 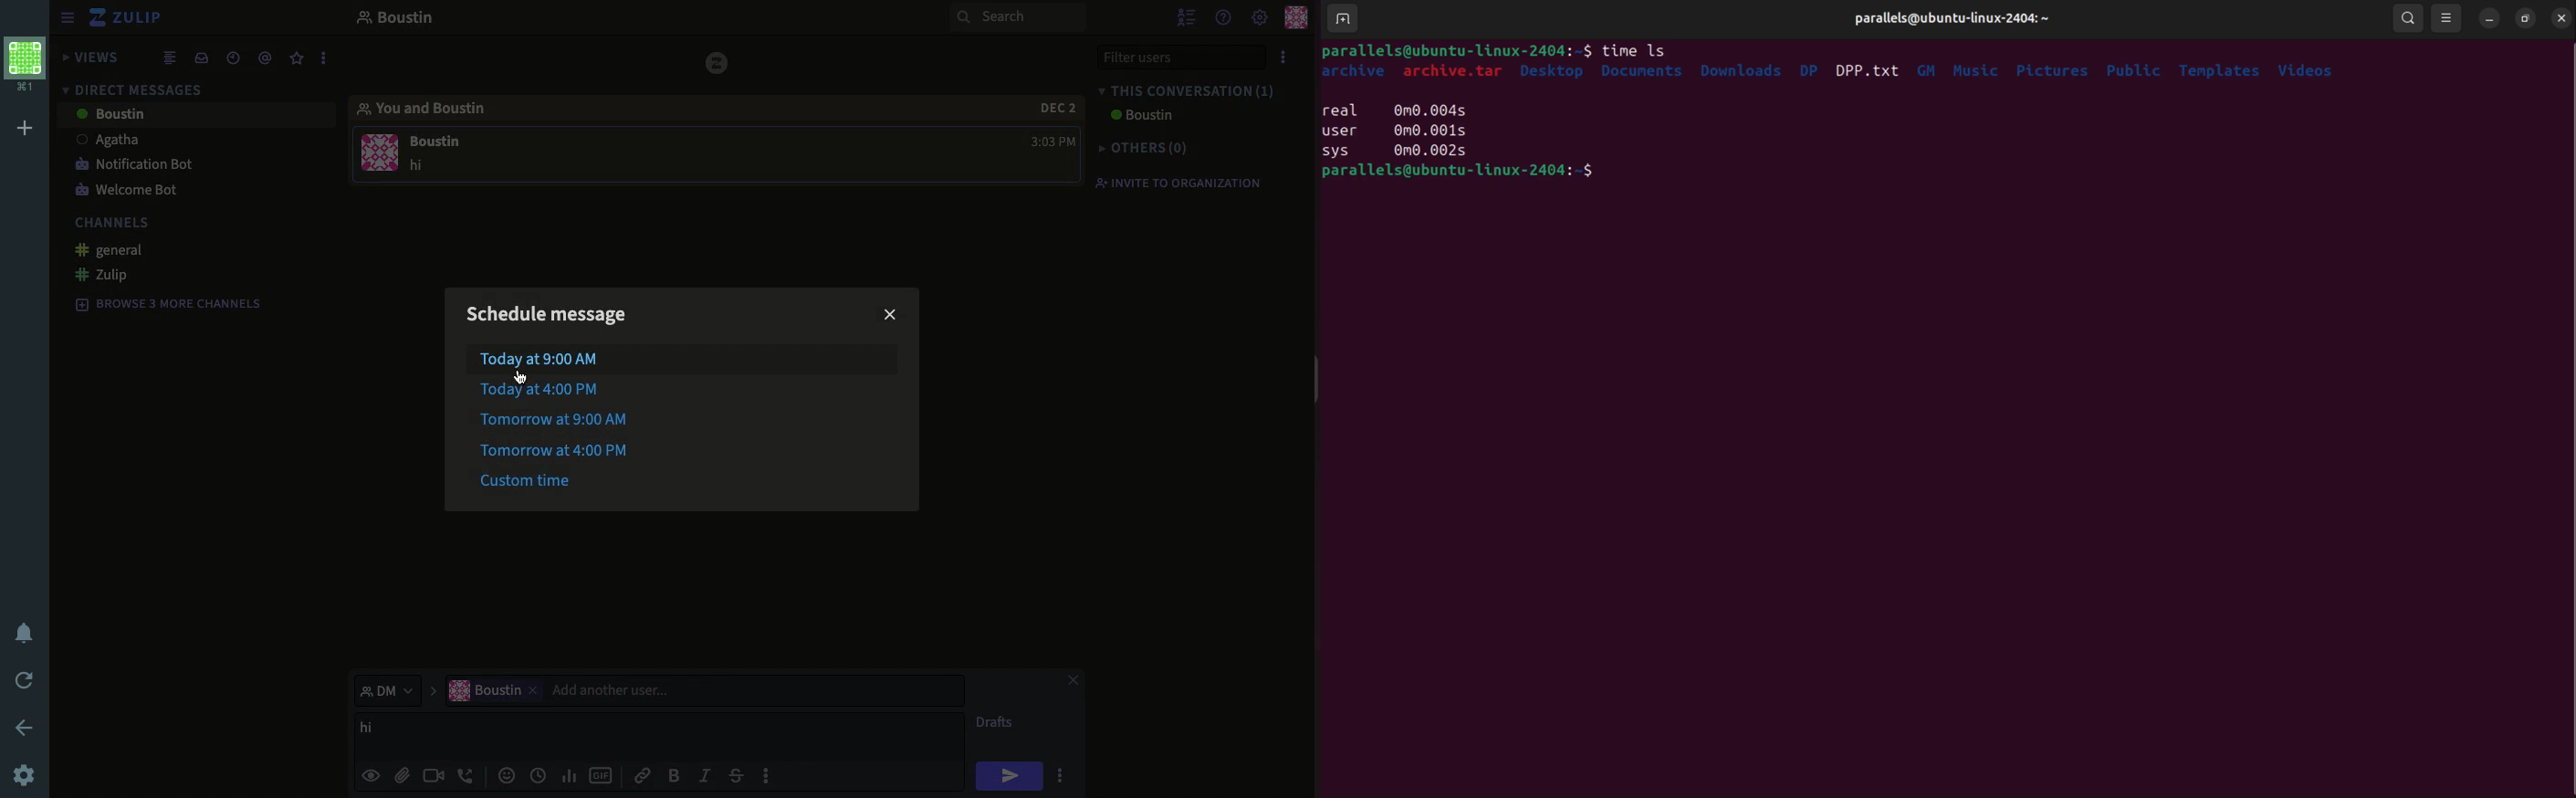 I want to click on time 3:03 PM, so click(x=1048, y=142).